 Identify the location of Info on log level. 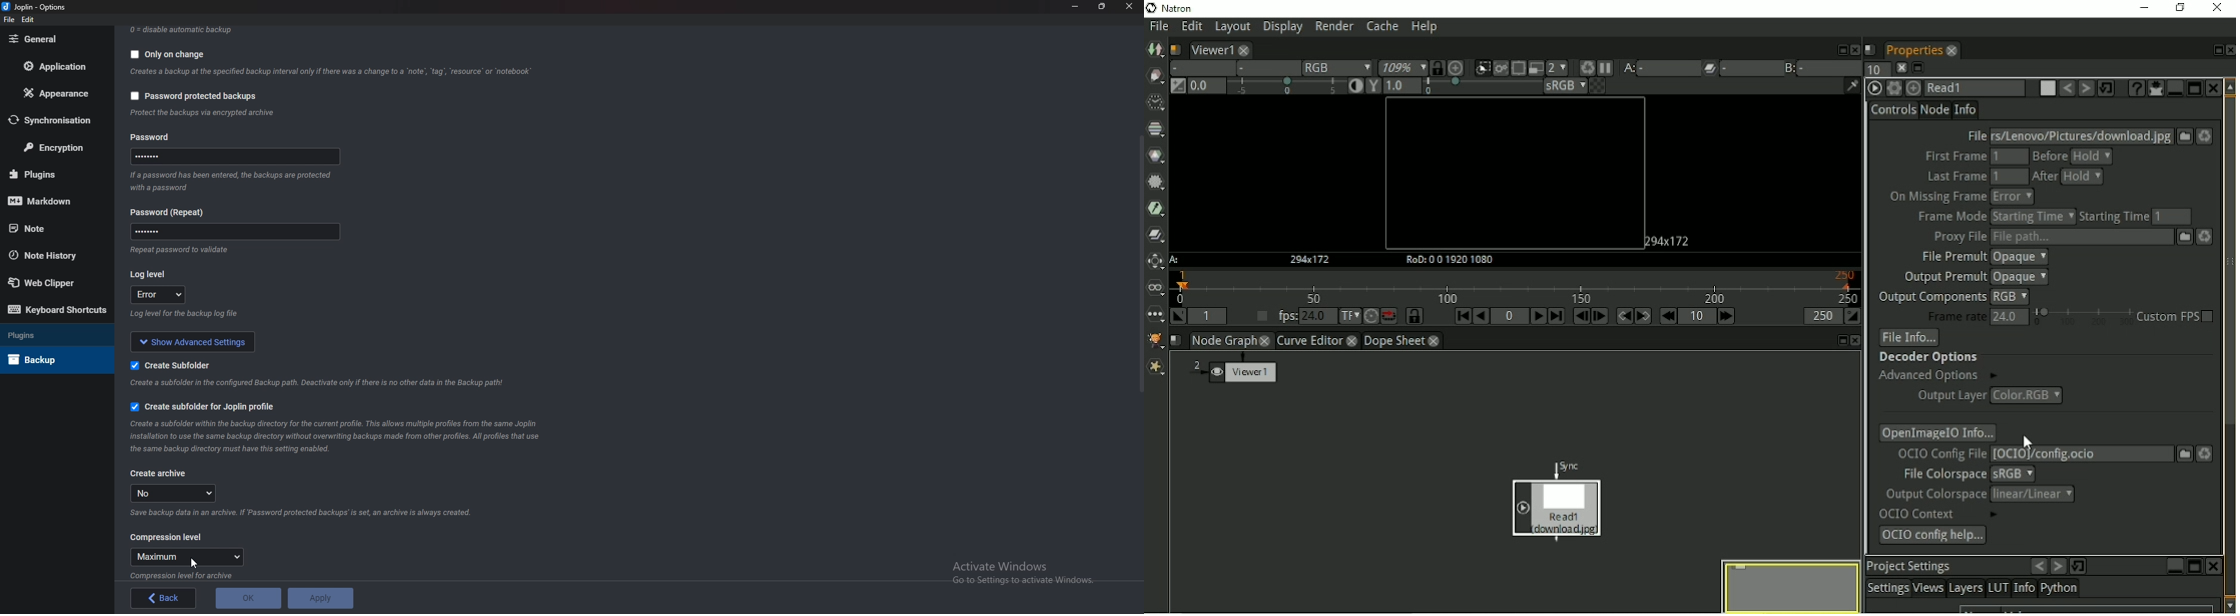
(185, 314).